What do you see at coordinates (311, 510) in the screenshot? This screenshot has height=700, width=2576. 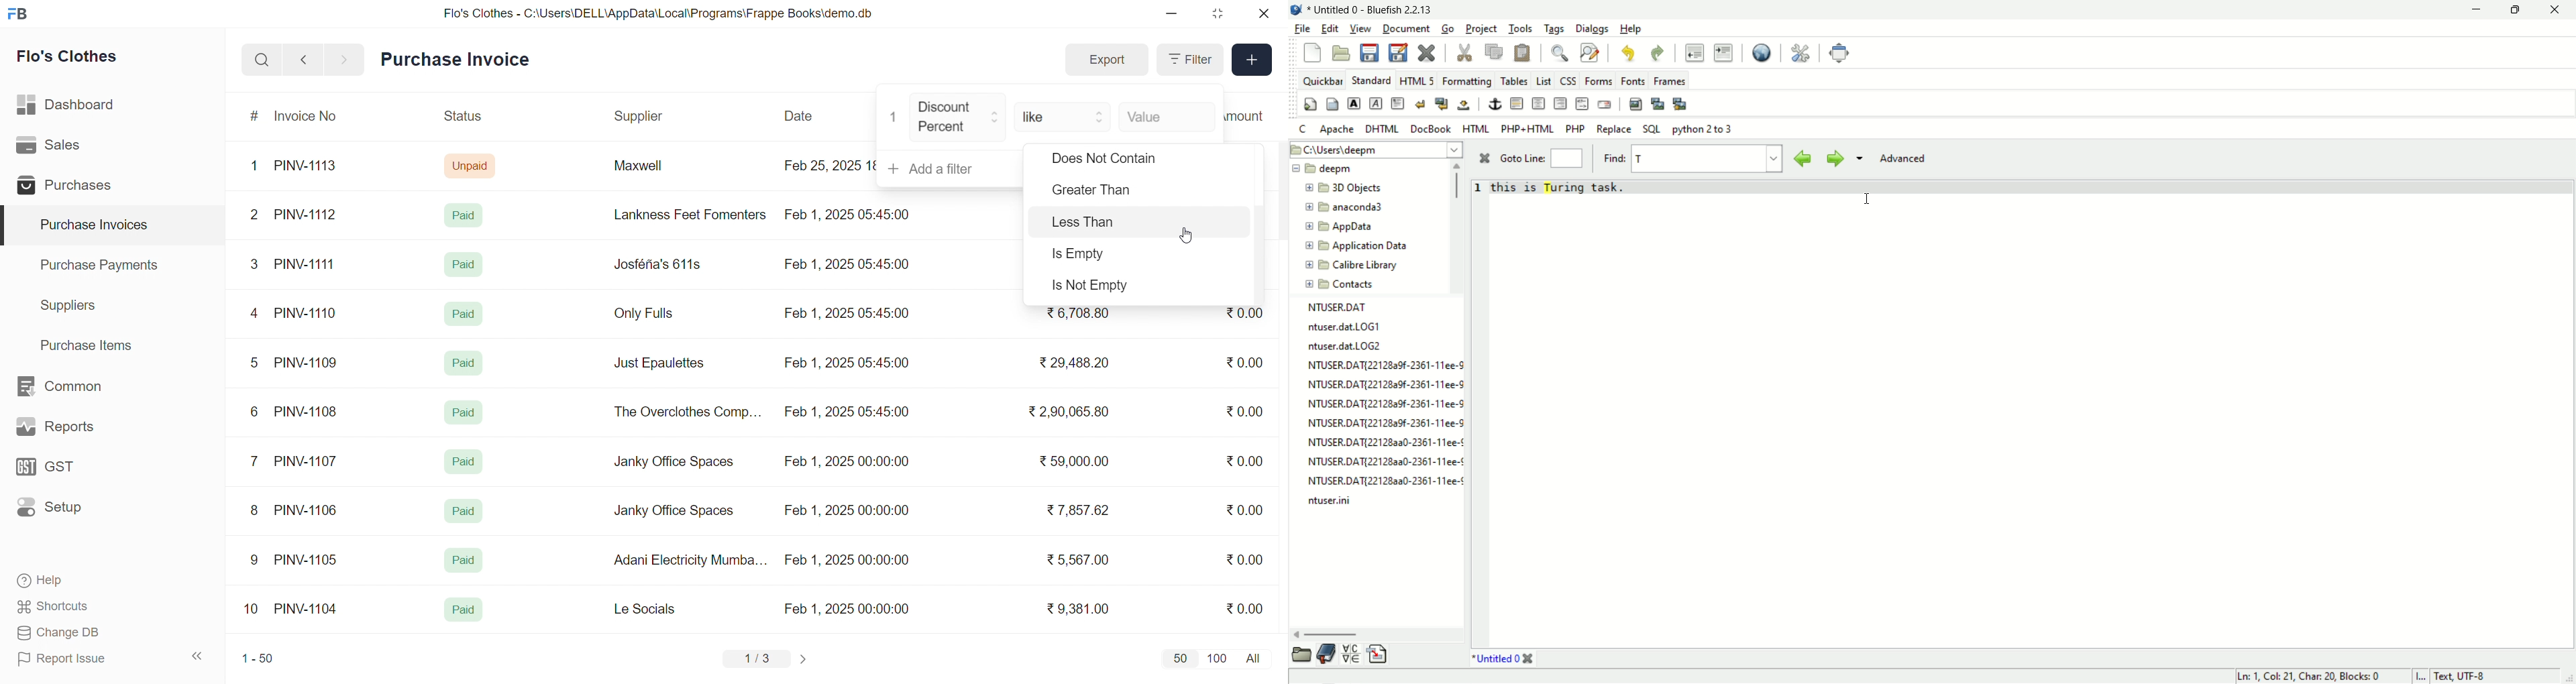 I see `PINV-1106` at bounding box center [311, 510].